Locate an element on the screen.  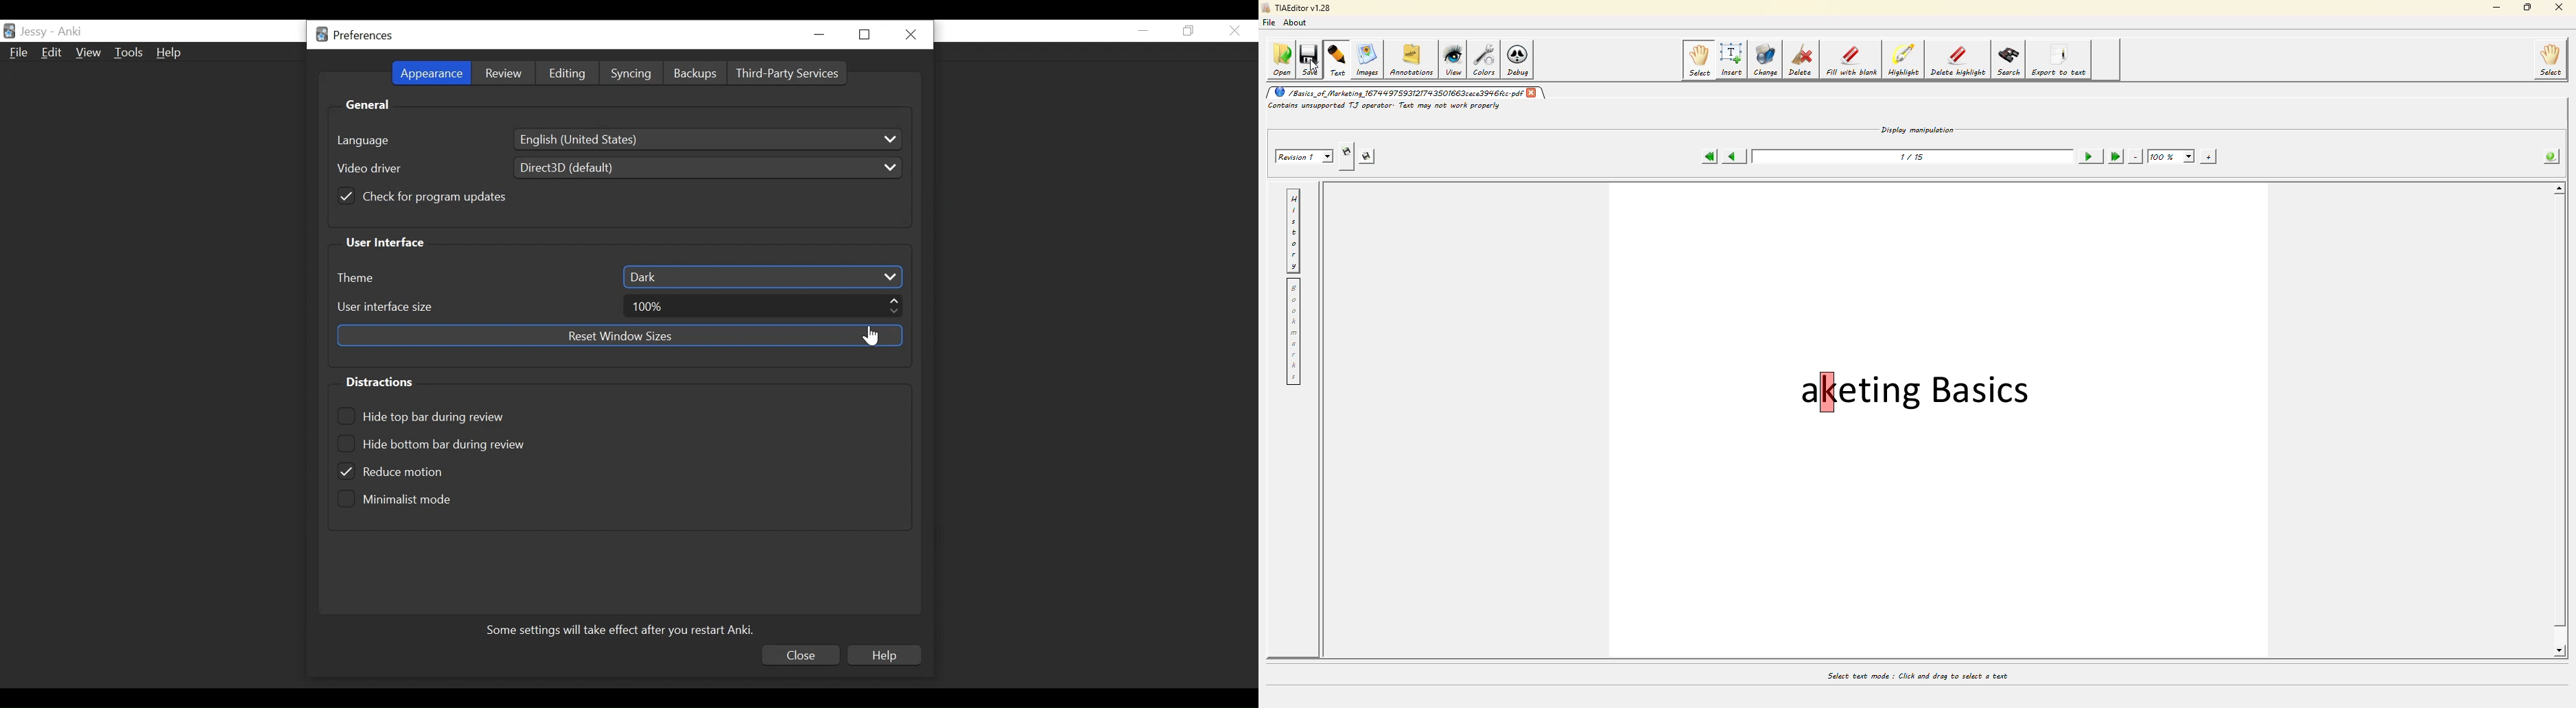
insert is located at coordinates (1733, 59).